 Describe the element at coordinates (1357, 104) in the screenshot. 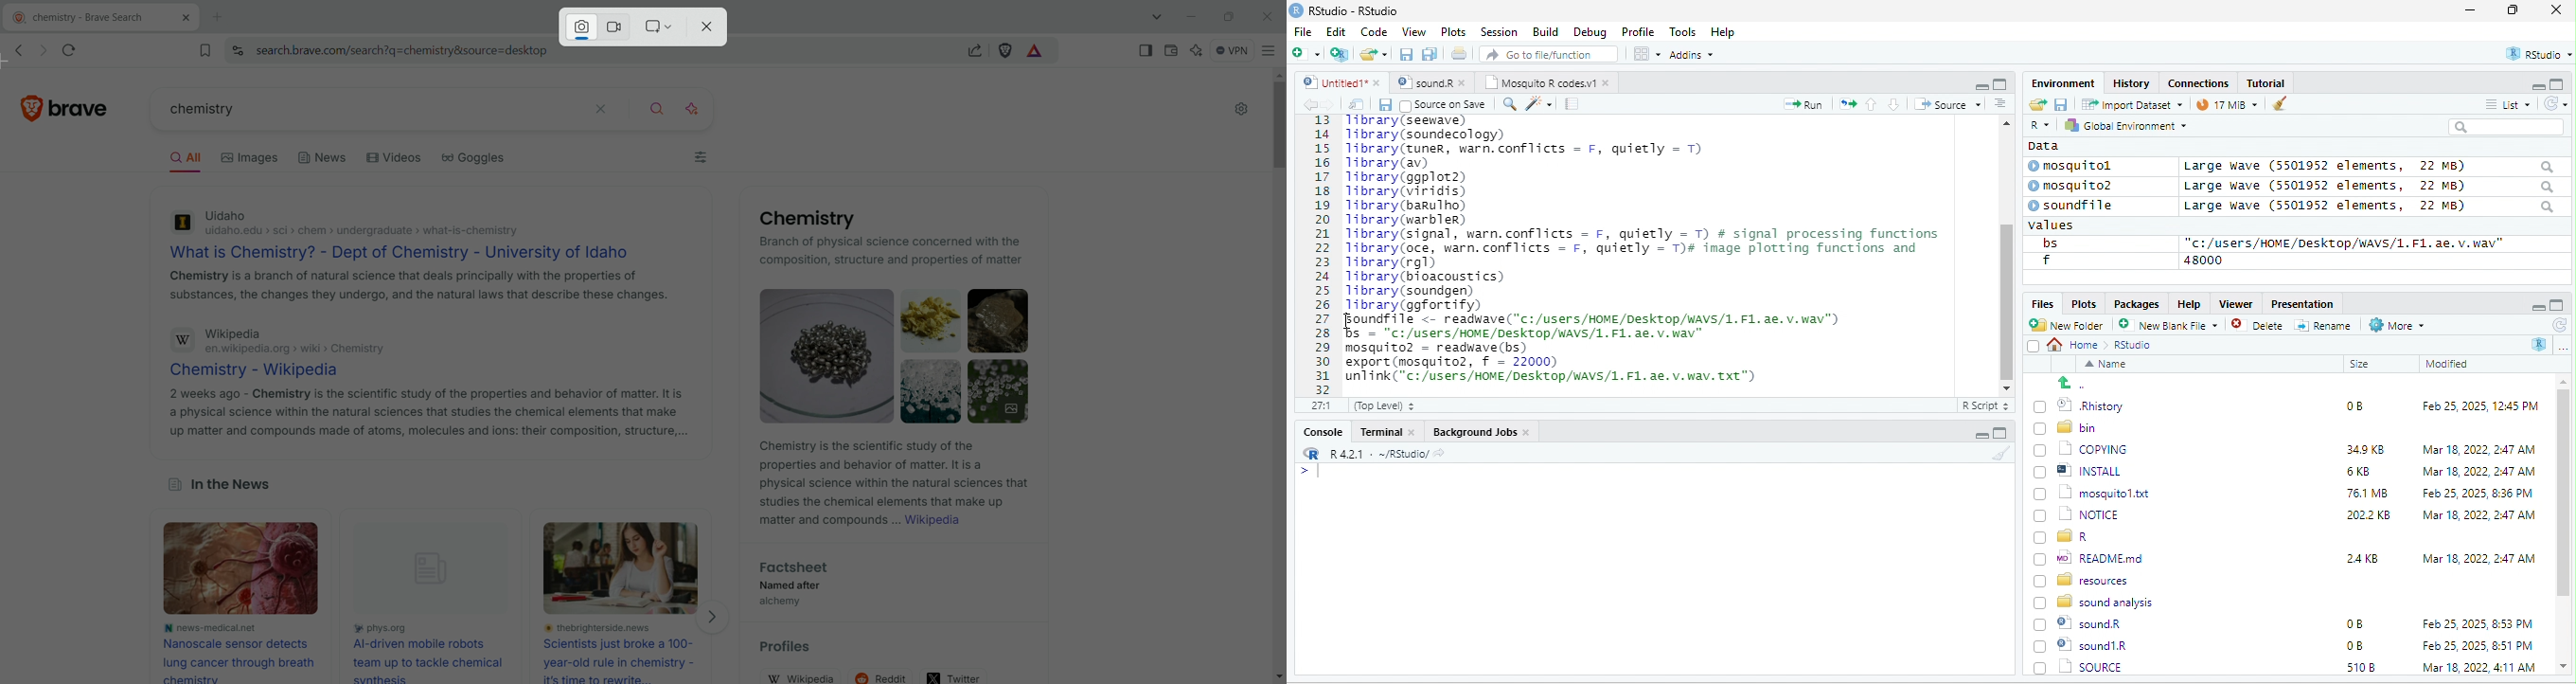

I see `open` at that location.